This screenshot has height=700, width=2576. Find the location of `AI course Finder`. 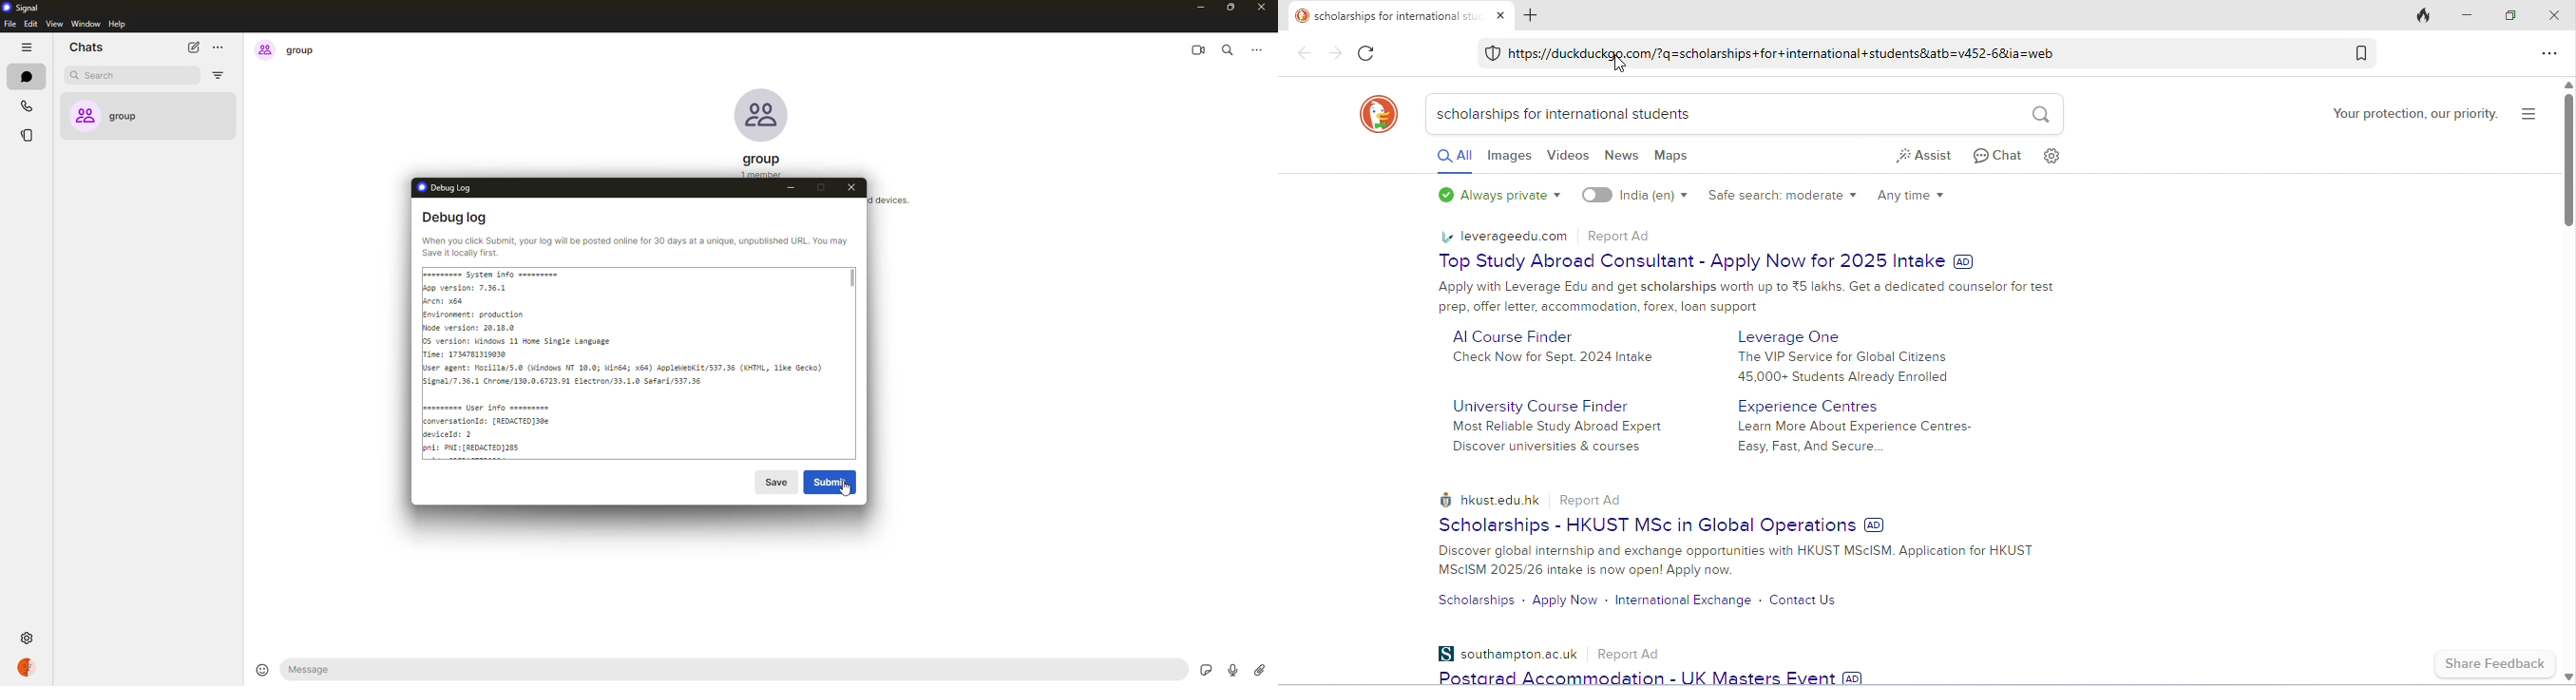

AI course Finder is located at coordinates (1514, 336).